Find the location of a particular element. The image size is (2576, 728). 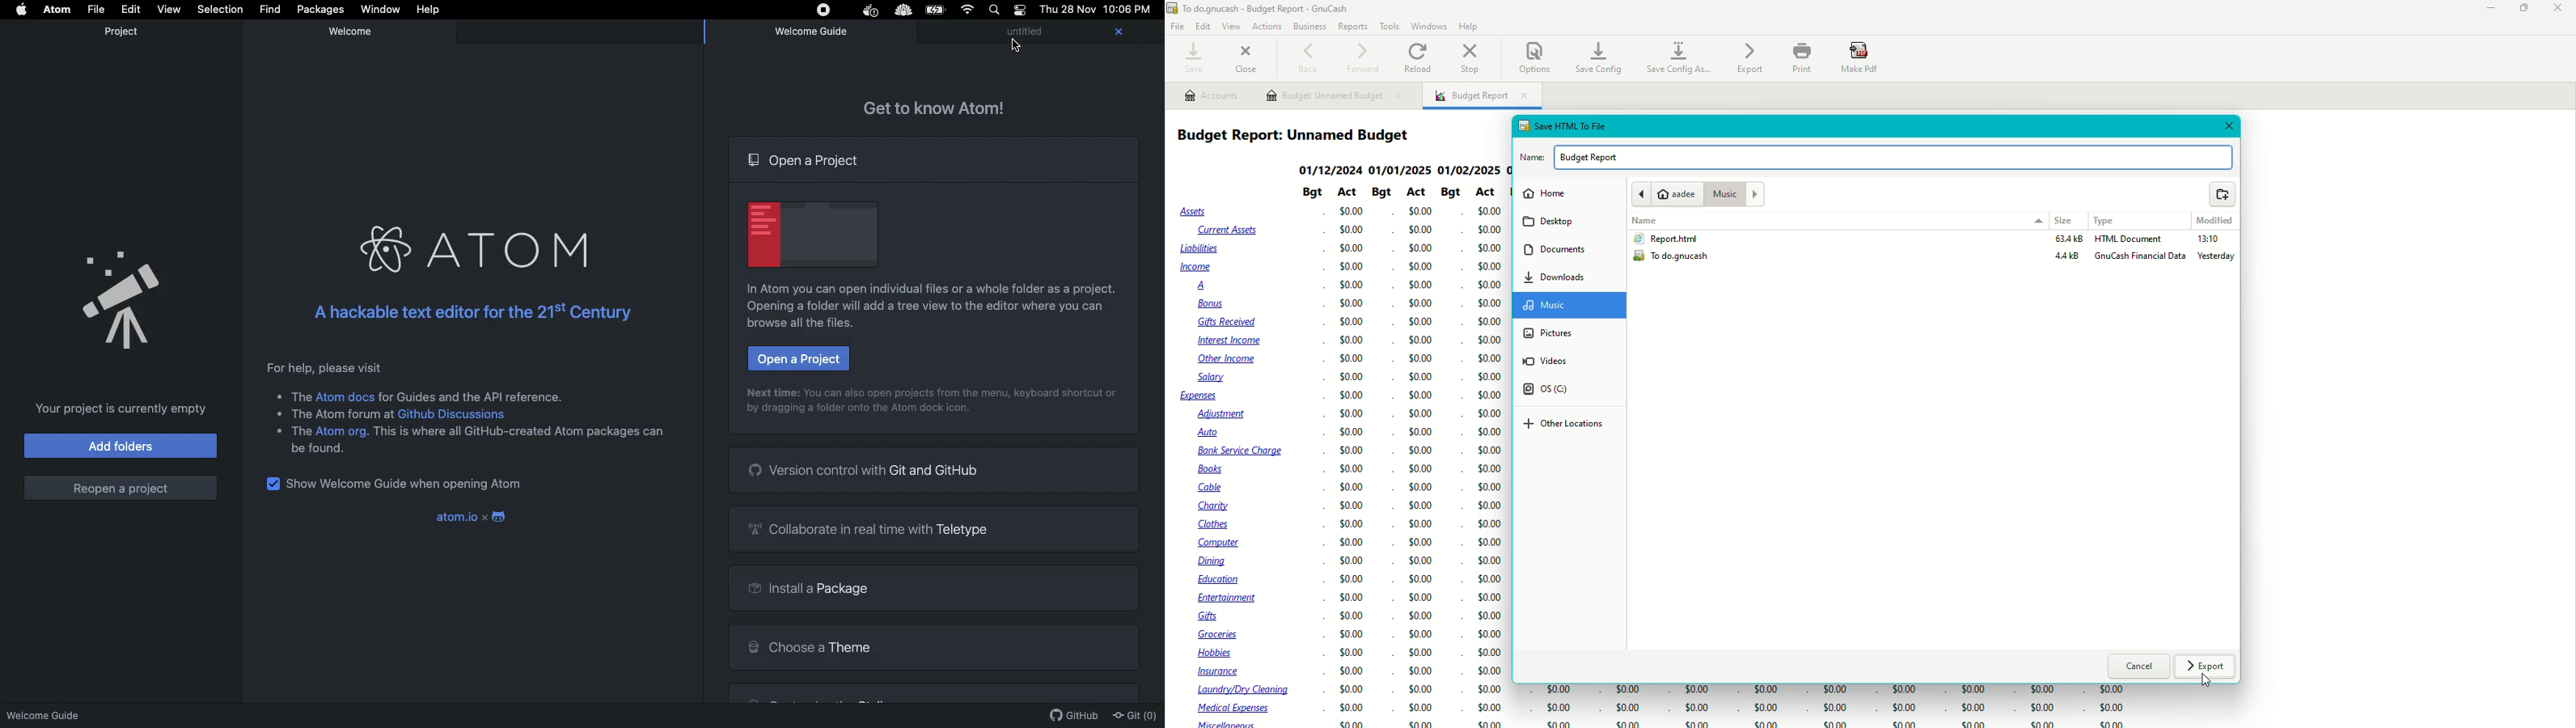

stop is located at coordinates (822, 10).